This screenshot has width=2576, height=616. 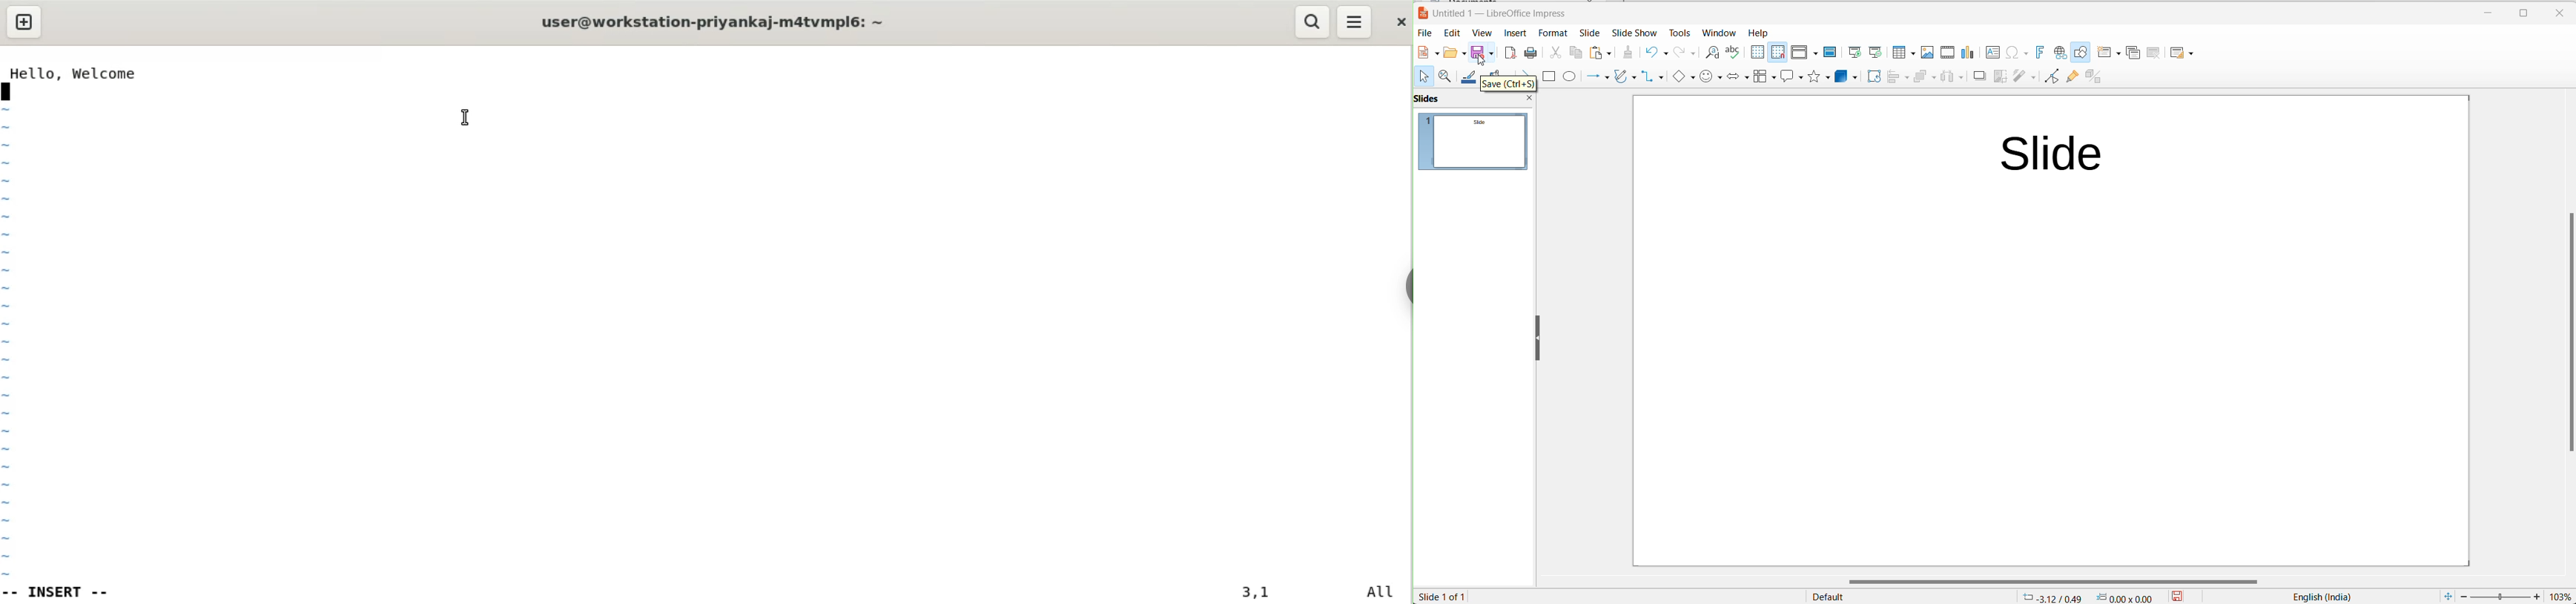 What do you see at coordinates (1721, 33) in the screenshot?
I see `window` at bounding box center [1721, 33].